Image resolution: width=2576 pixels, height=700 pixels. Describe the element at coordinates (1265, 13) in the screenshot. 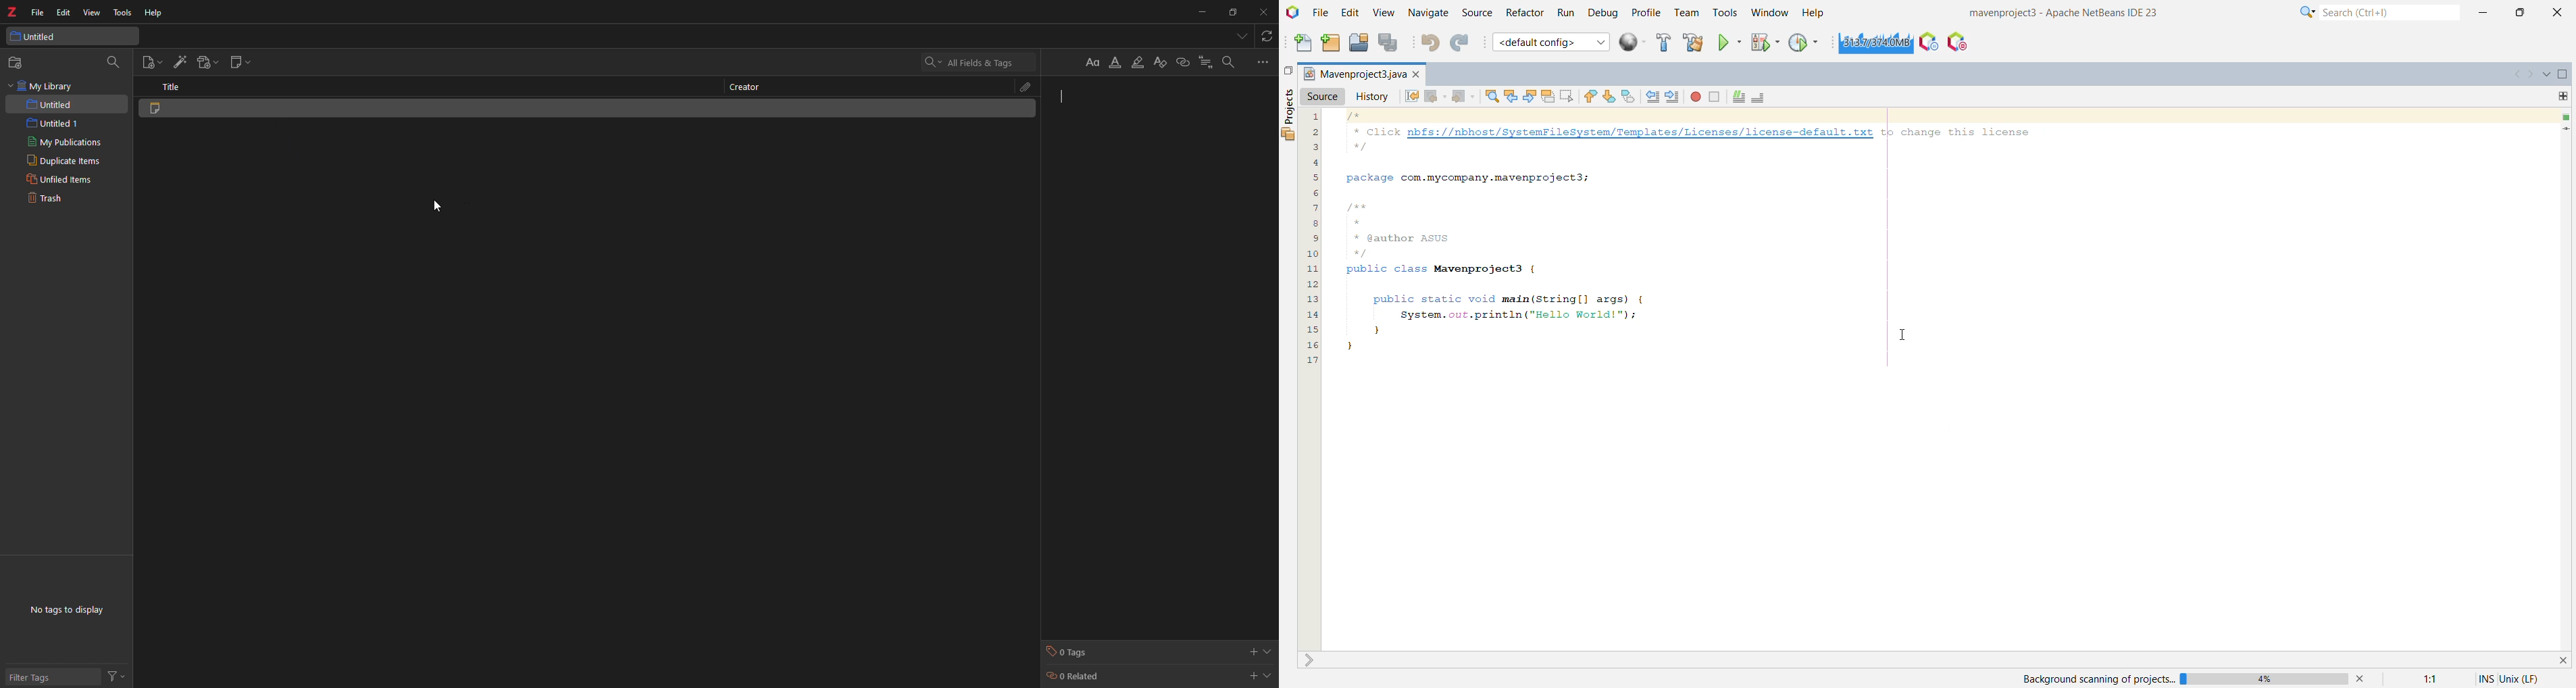

I see `close` at that location.